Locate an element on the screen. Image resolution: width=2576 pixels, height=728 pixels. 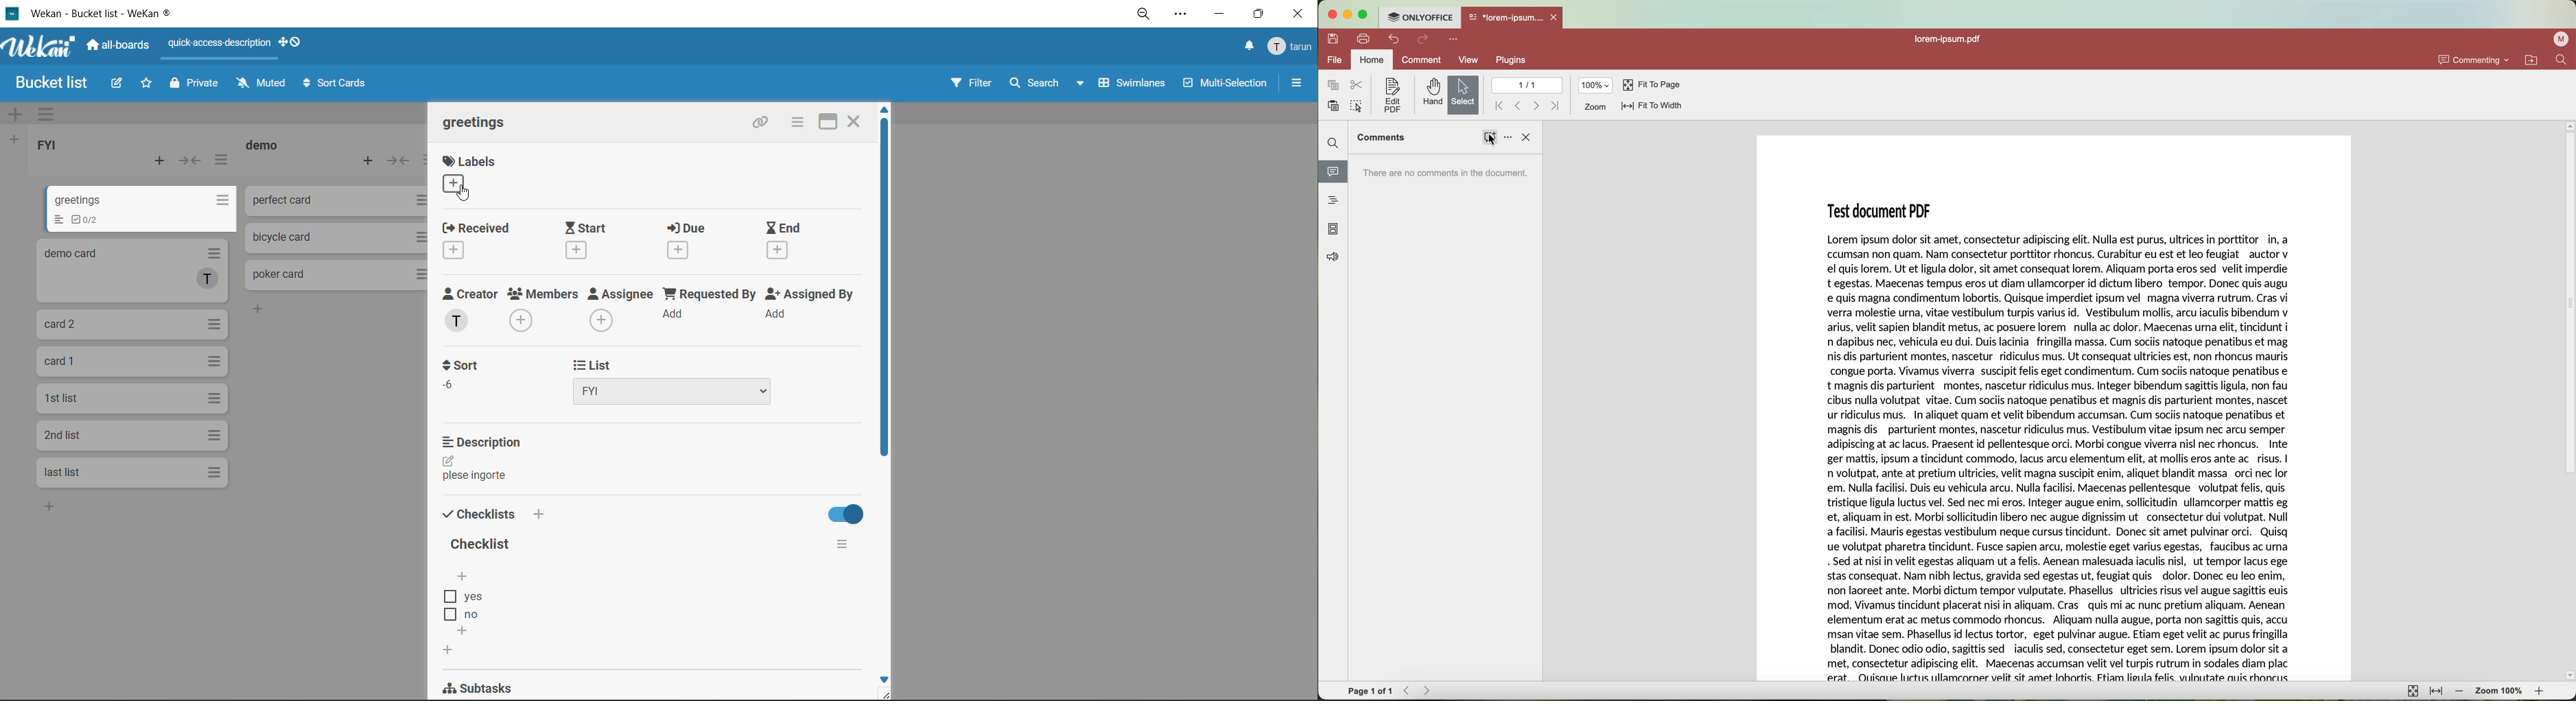
add new checklist is located at coordinates (447, 650).